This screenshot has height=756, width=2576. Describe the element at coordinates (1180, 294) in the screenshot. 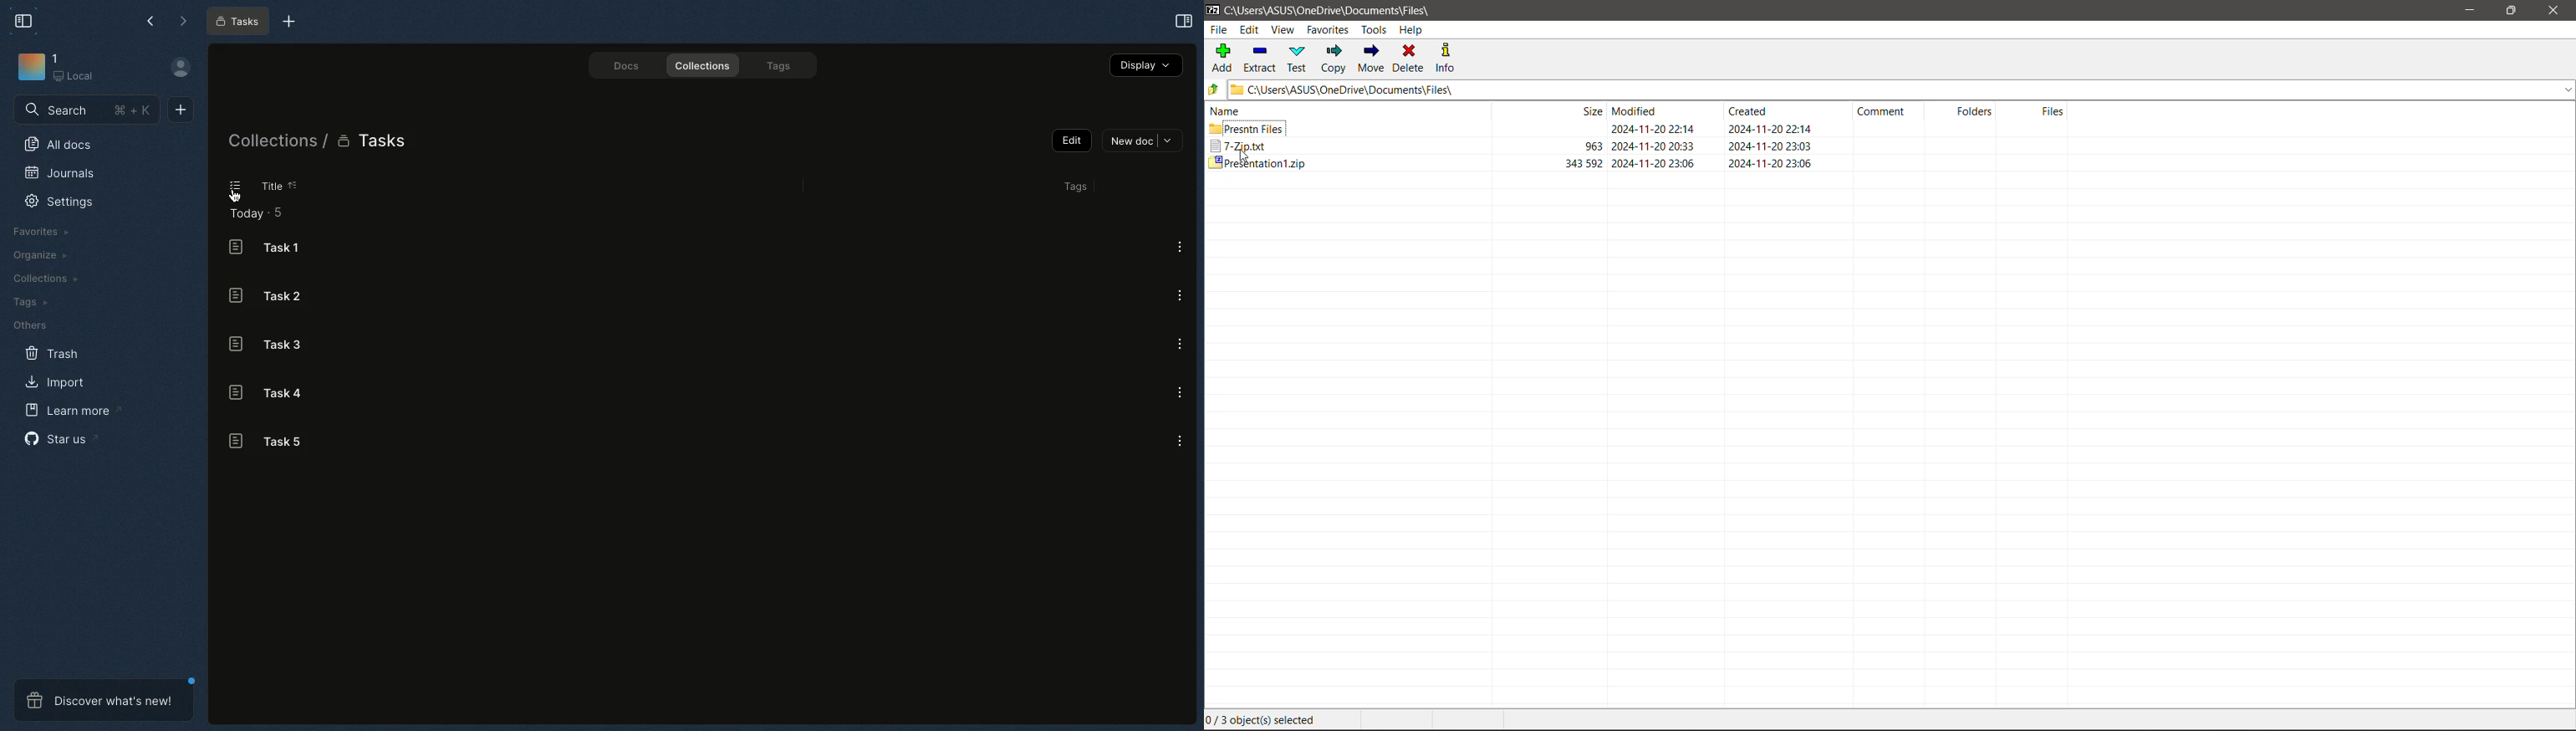

I see `Options` at that location.